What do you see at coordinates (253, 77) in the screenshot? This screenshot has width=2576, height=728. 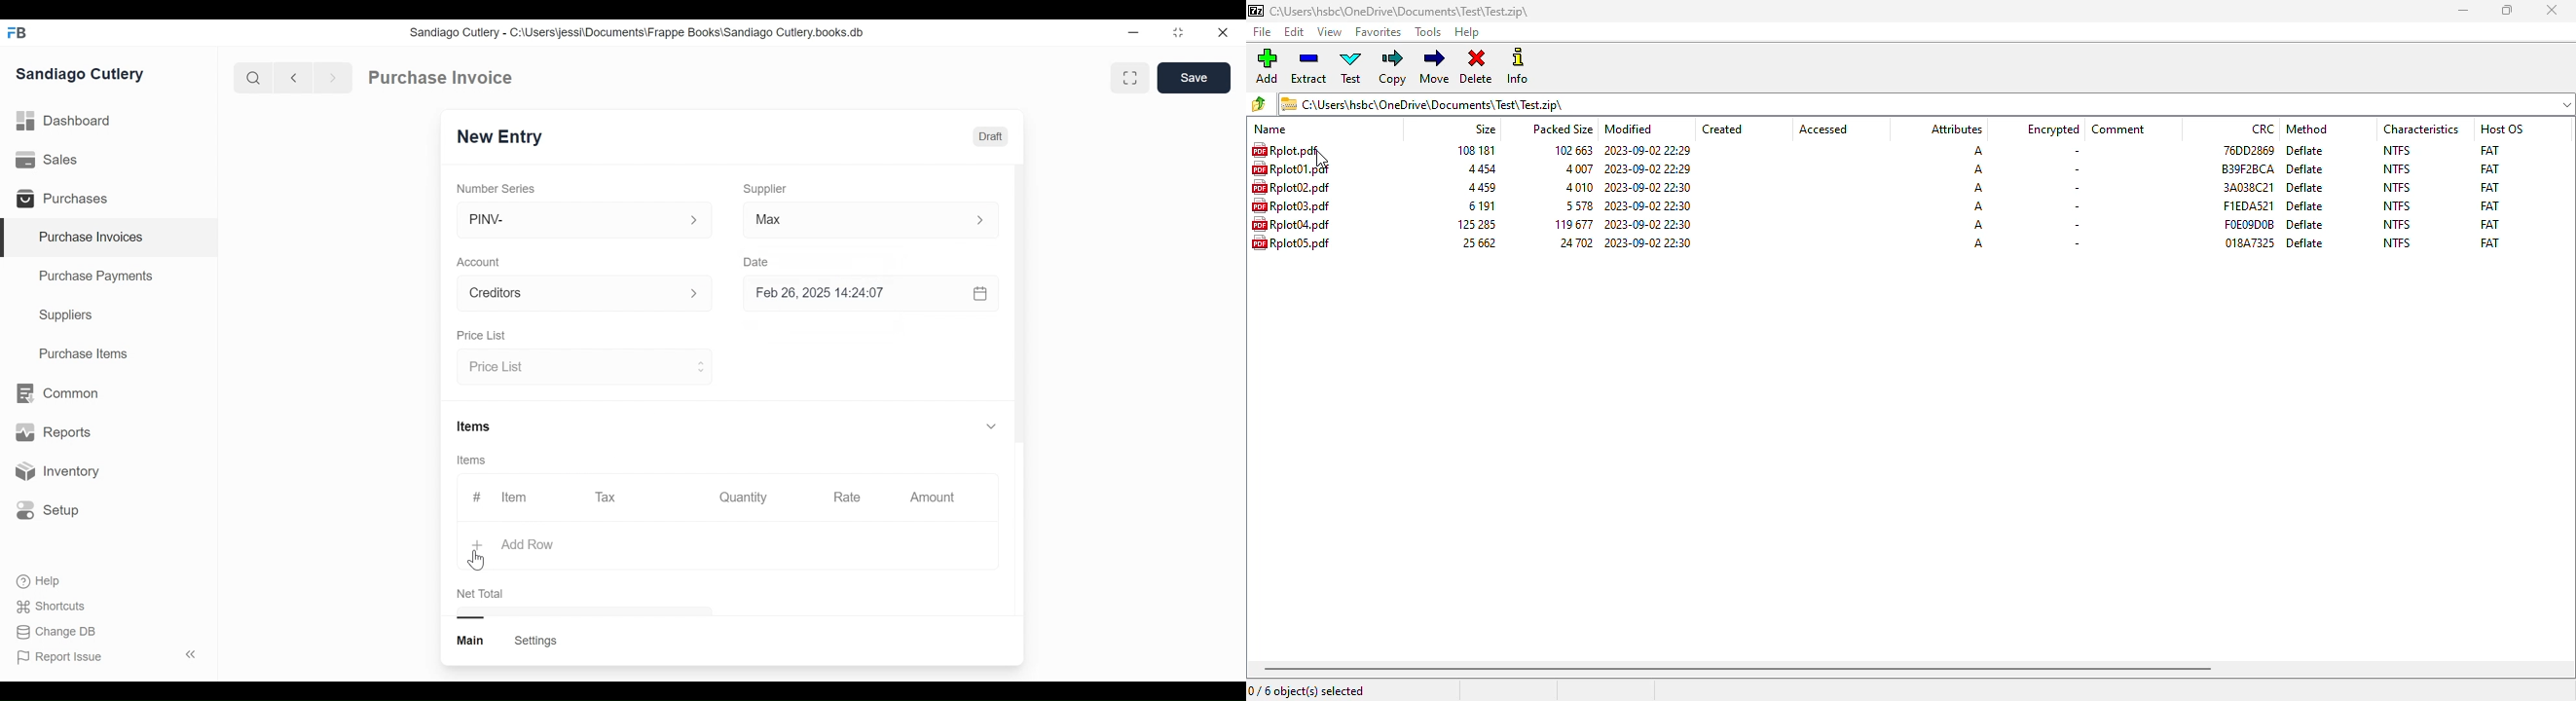 I see `Search` at bounding box center [253, 77].